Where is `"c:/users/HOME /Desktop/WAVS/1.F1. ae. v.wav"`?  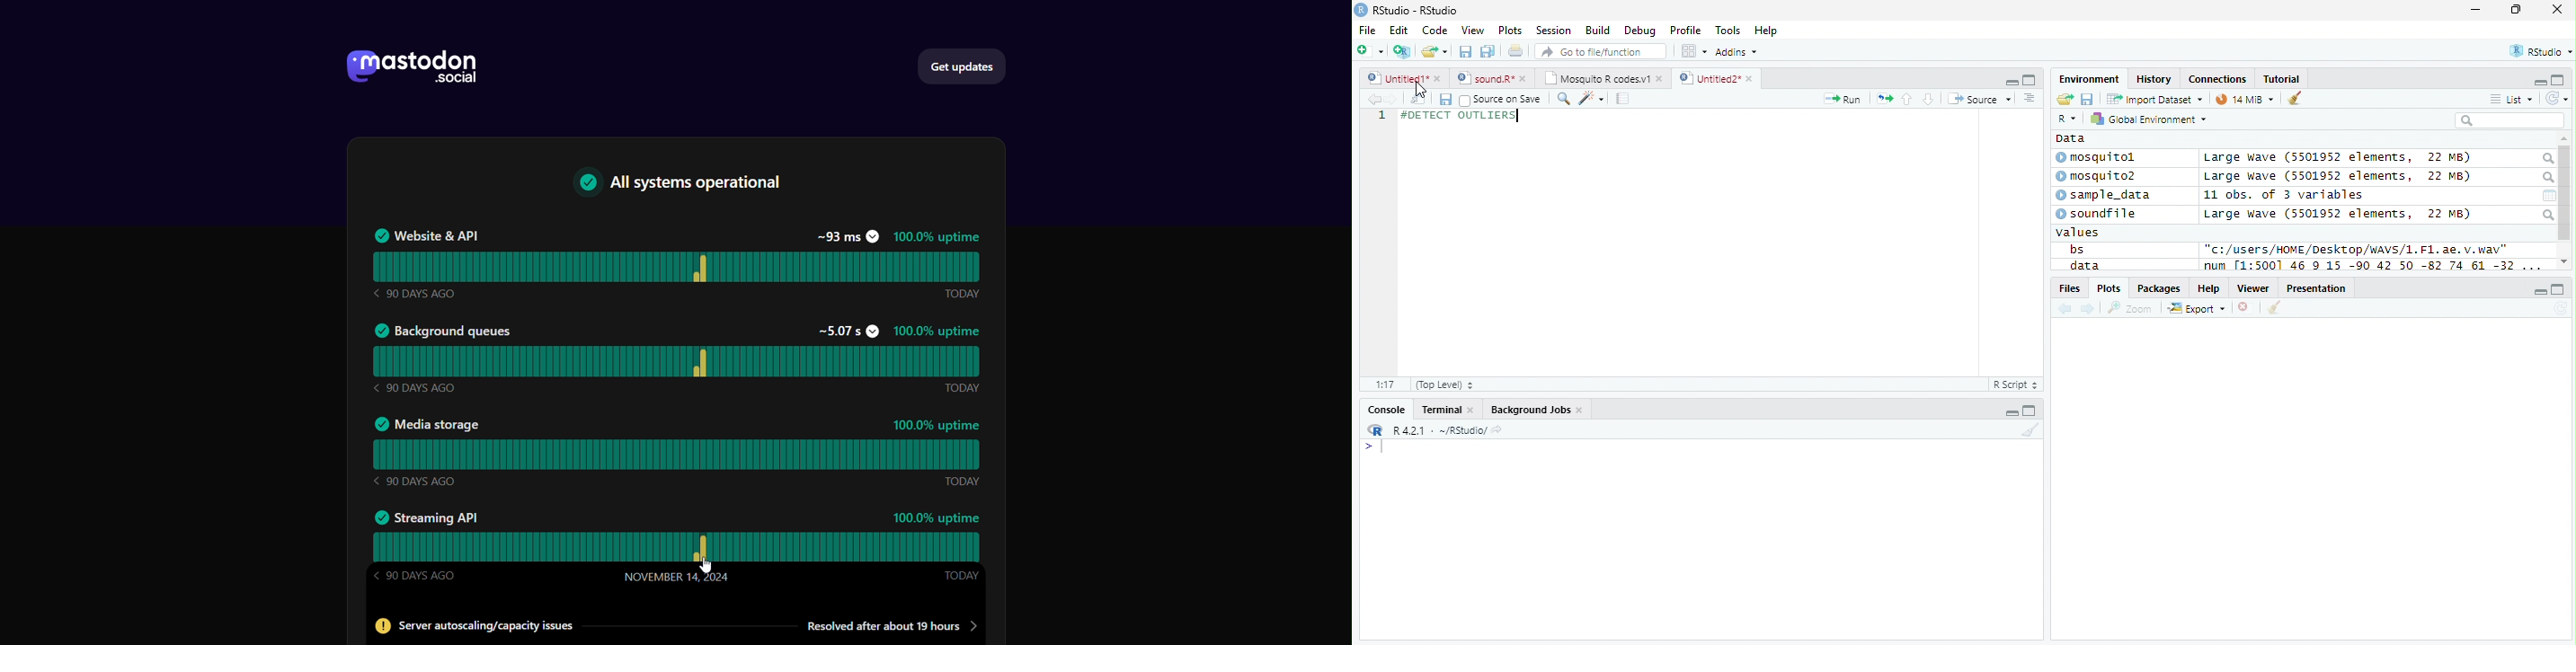 "c:/users/HOME /Desktop/WAVS/1.F1. ae. v.wav" is located at coordinates (2357, 249).